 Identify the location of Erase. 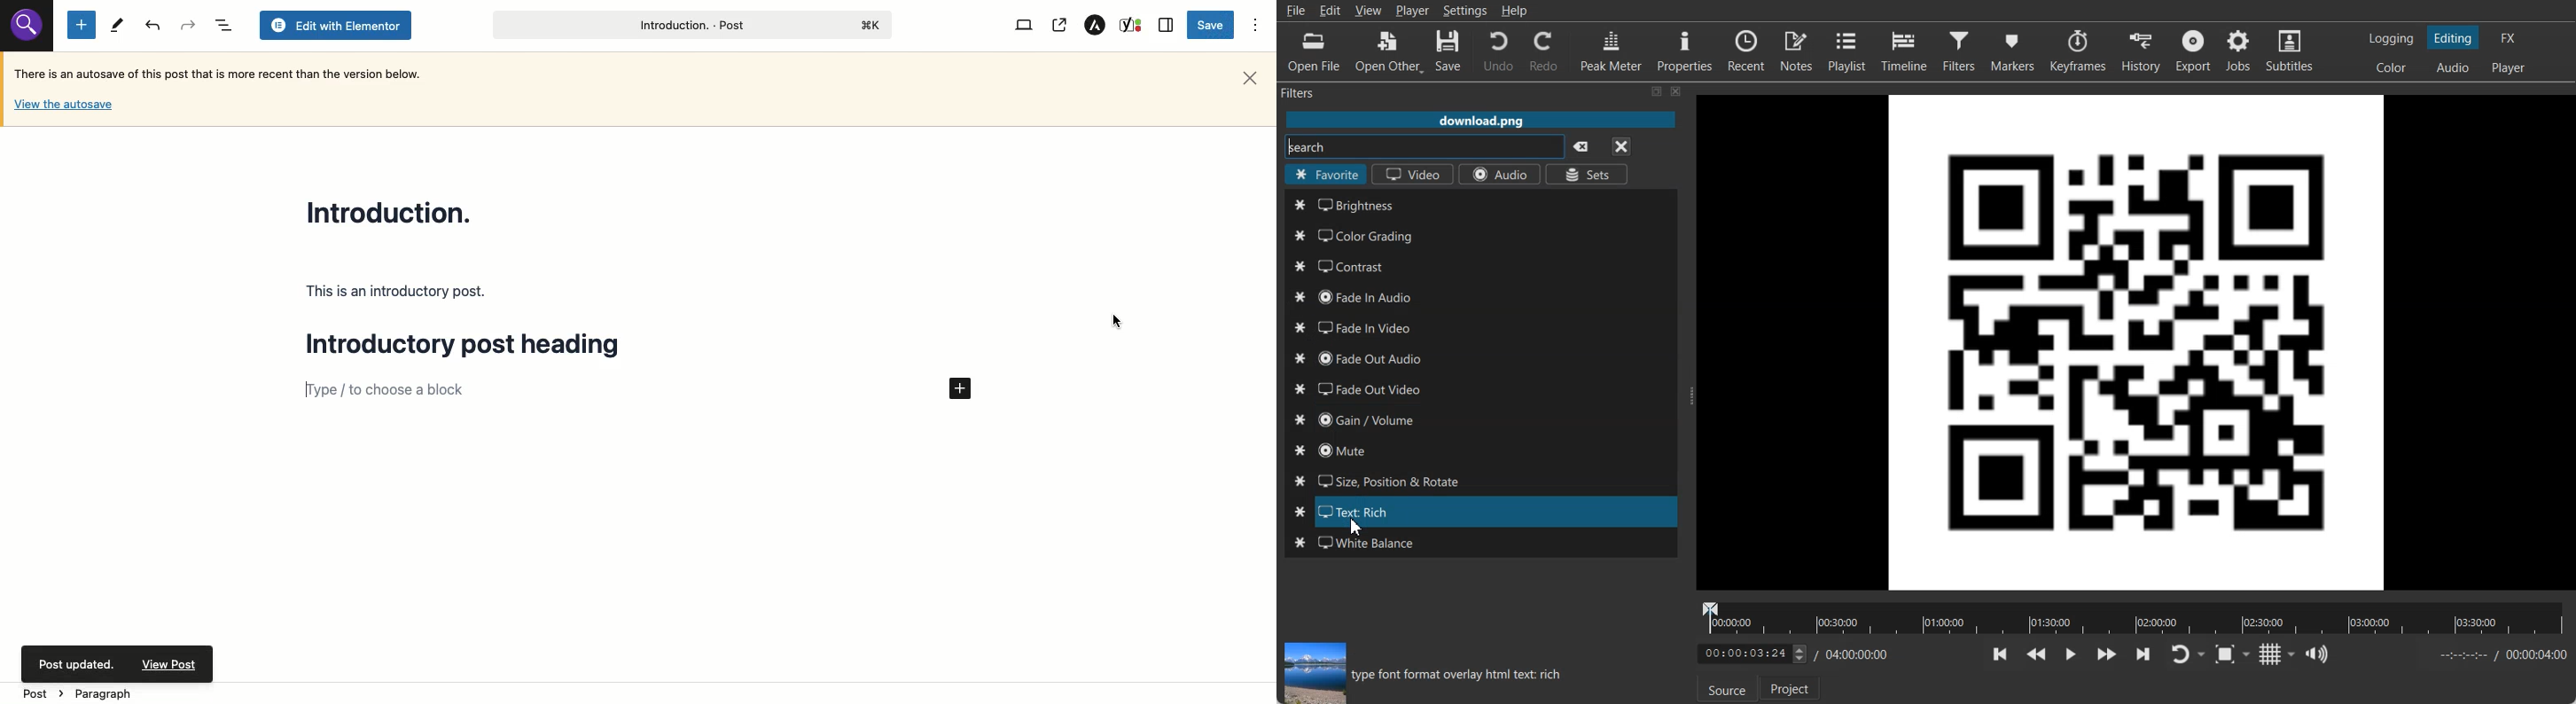
(1581, 146).